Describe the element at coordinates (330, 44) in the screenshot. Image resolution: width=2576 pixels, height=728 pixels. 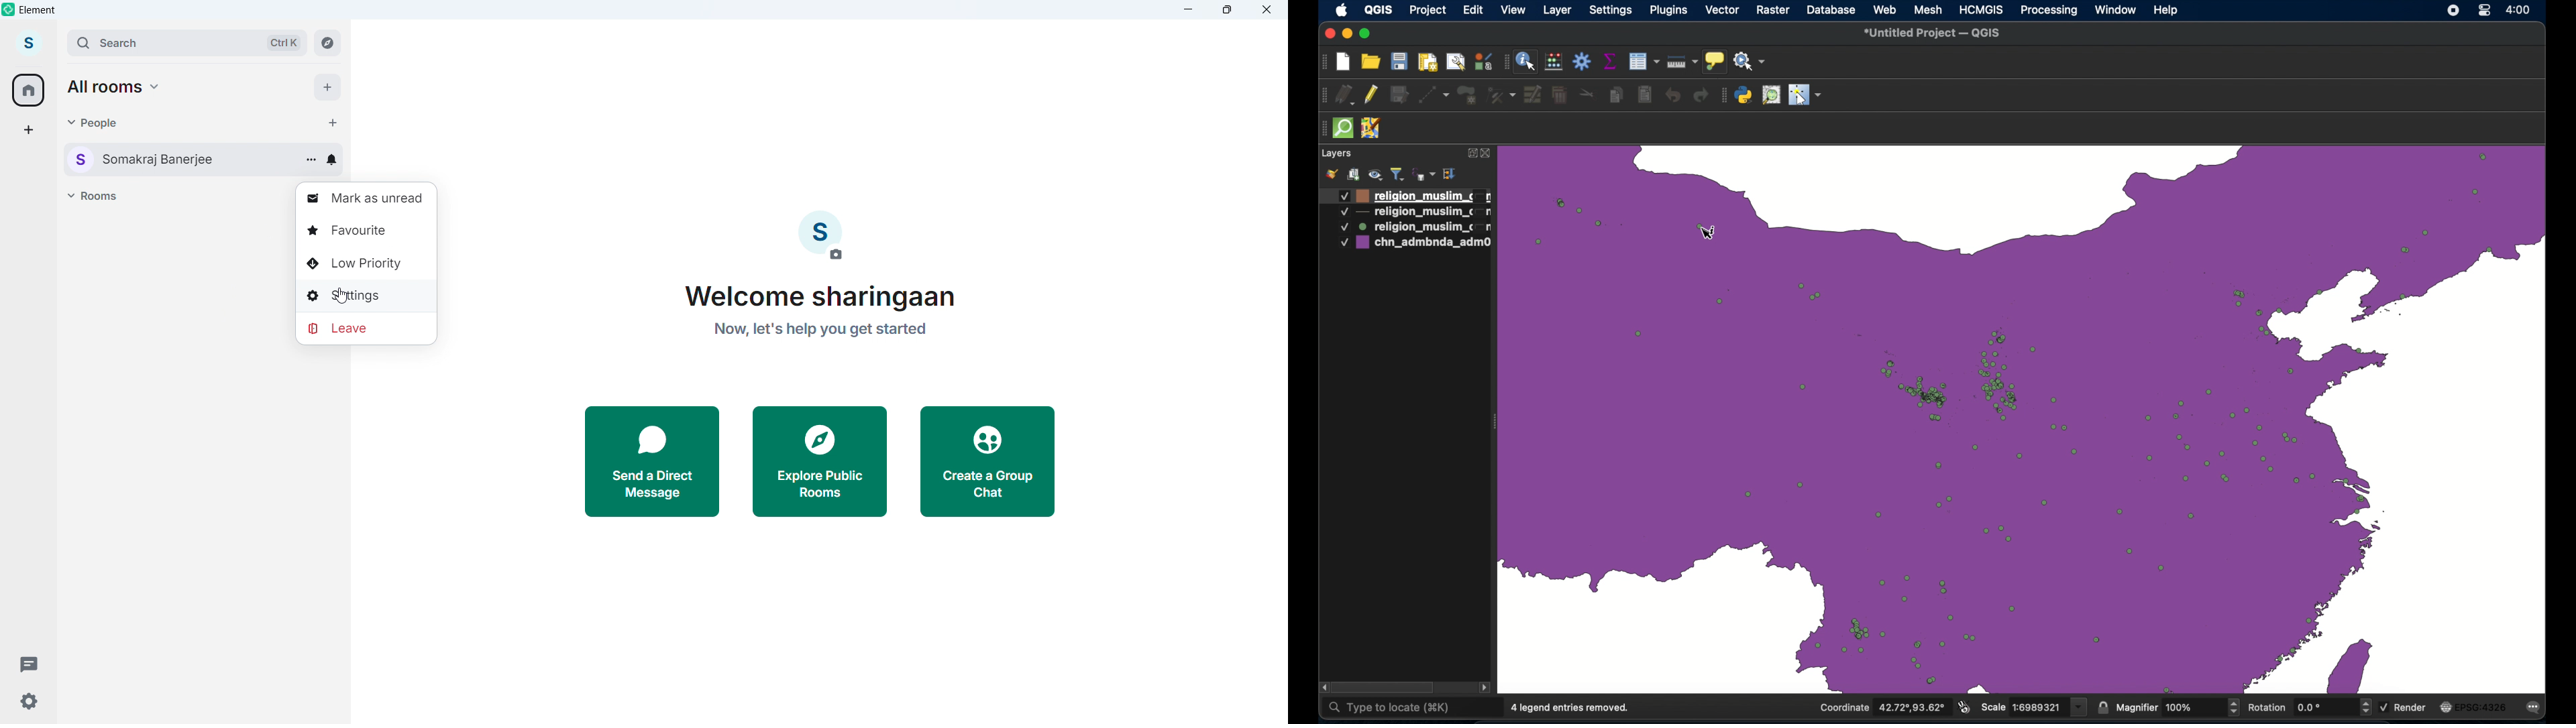
I see `explore room` at that location.